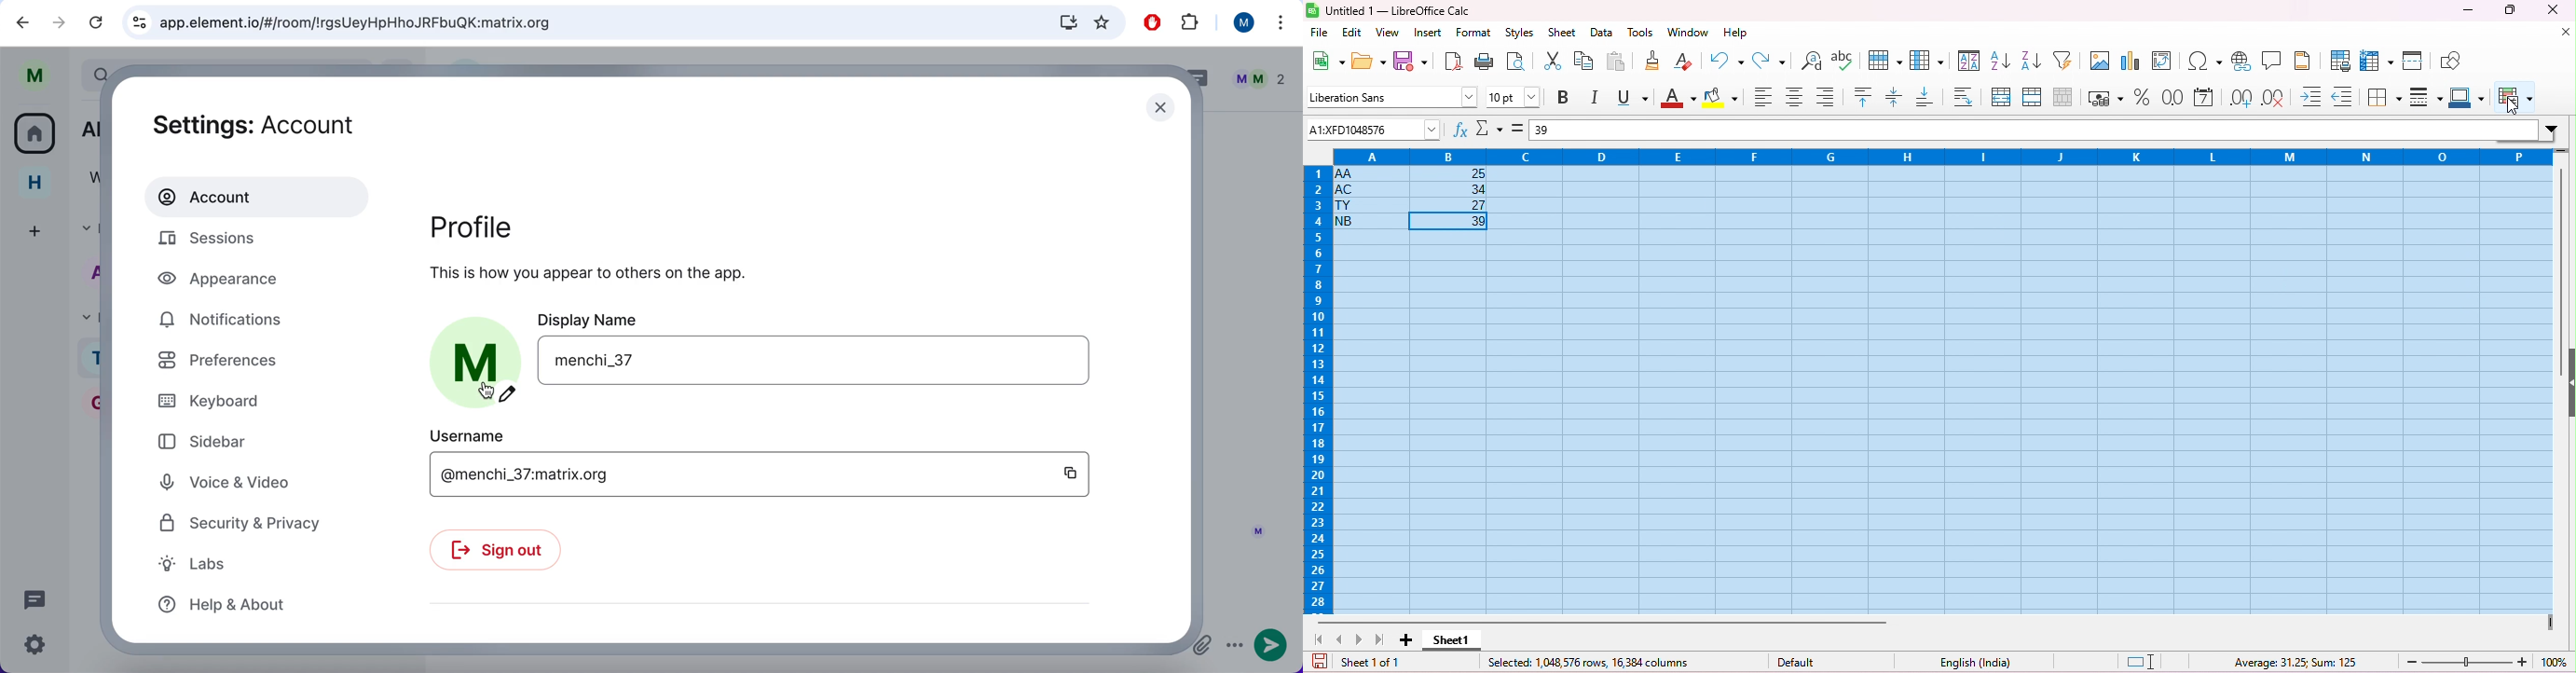 This screenshot has height=700, width=2576. I want to click on new, so click(1327, 60).